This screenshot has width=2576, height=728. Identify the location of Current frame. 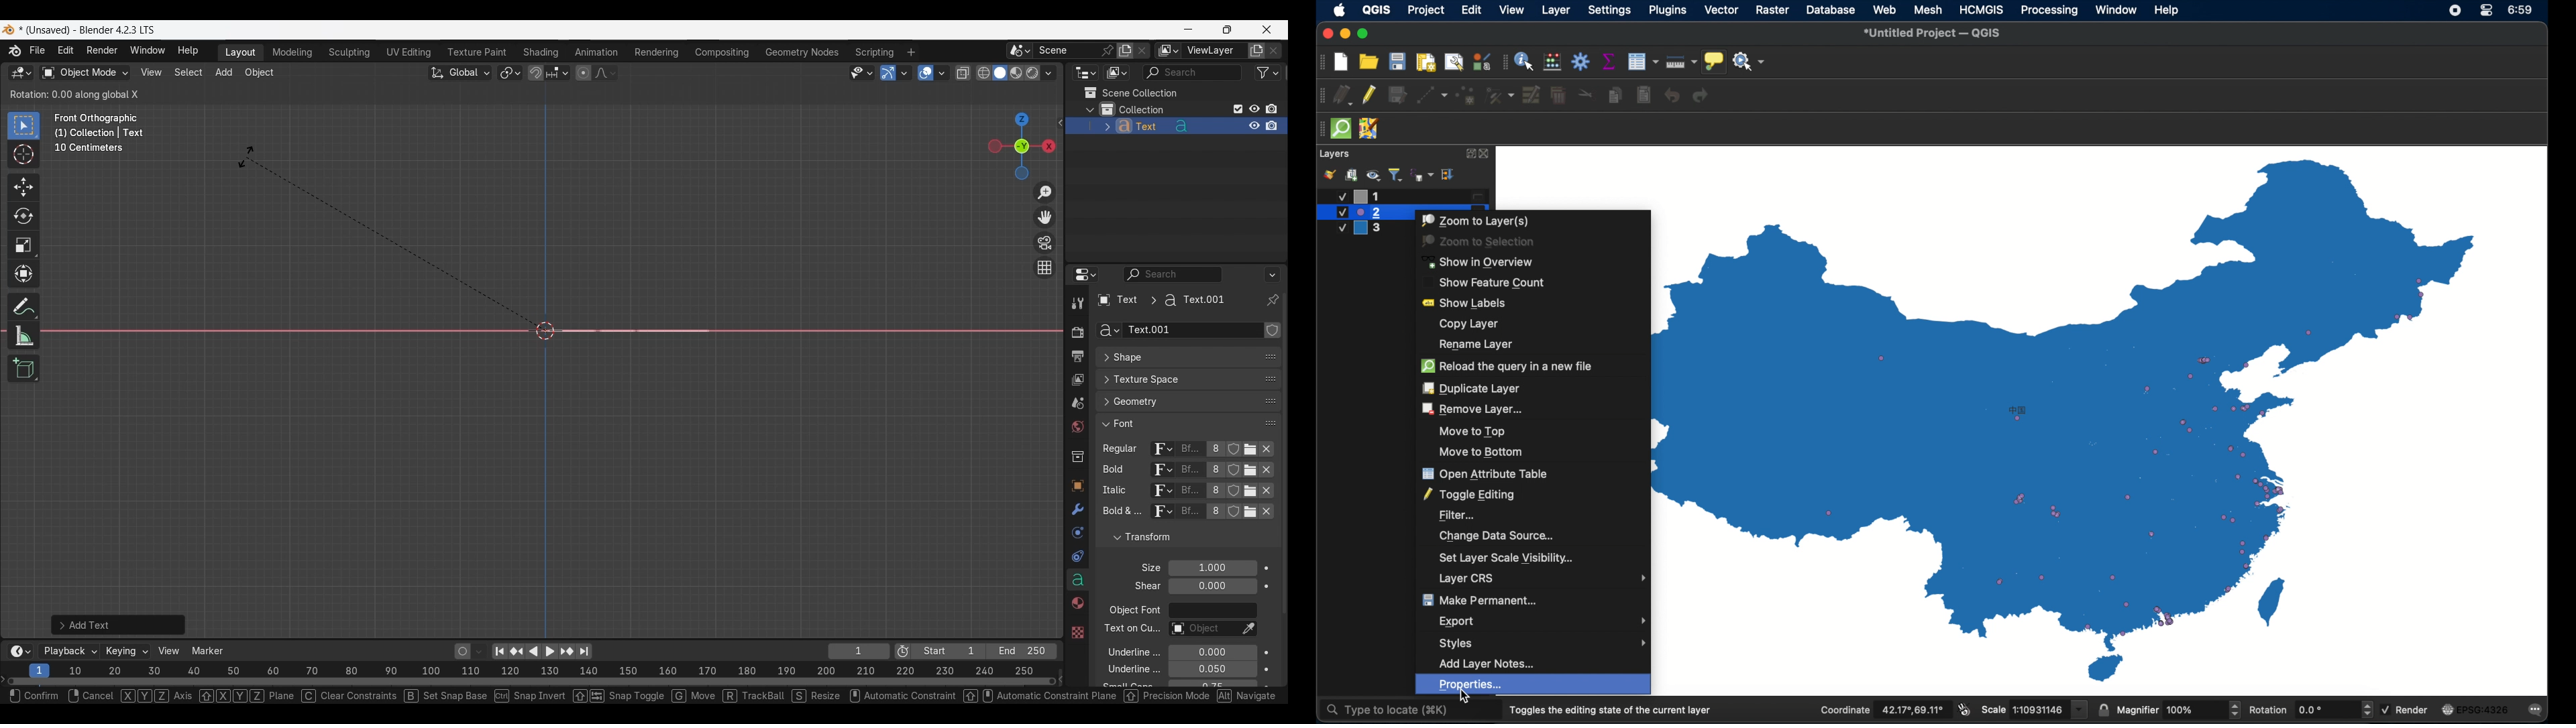
(859, 652).